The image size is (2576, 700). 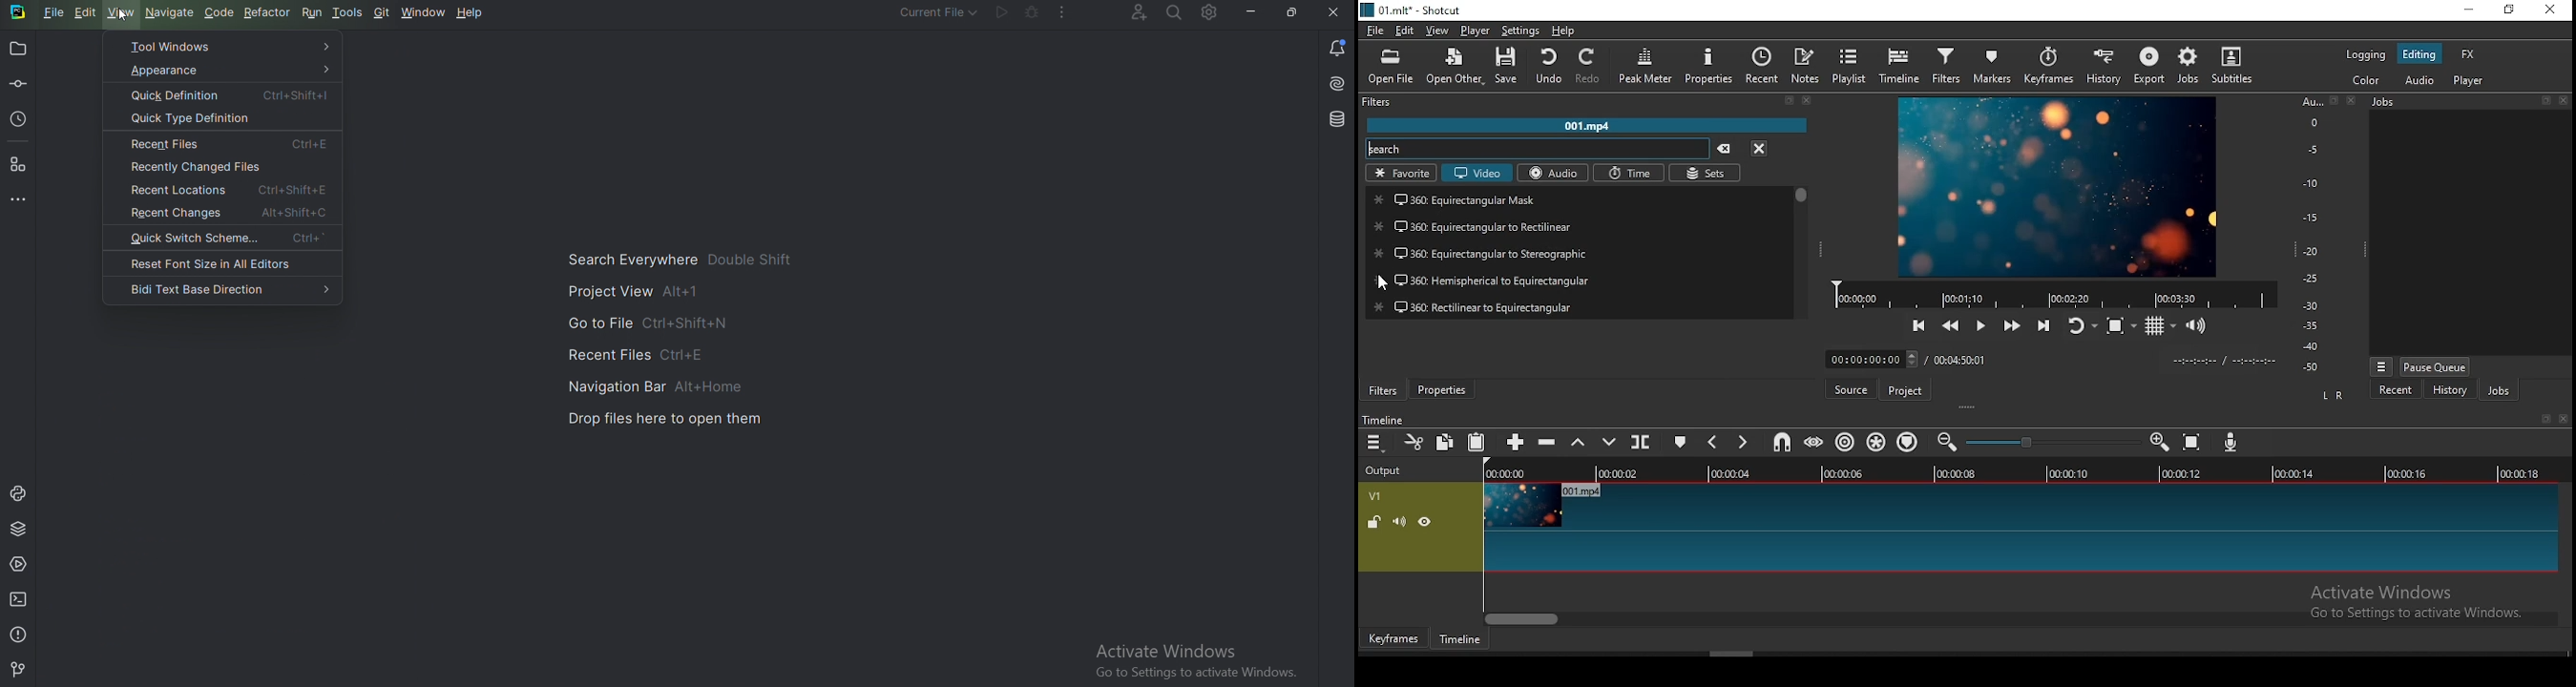 I want to click on timeline, so click(x=2020, y=471).